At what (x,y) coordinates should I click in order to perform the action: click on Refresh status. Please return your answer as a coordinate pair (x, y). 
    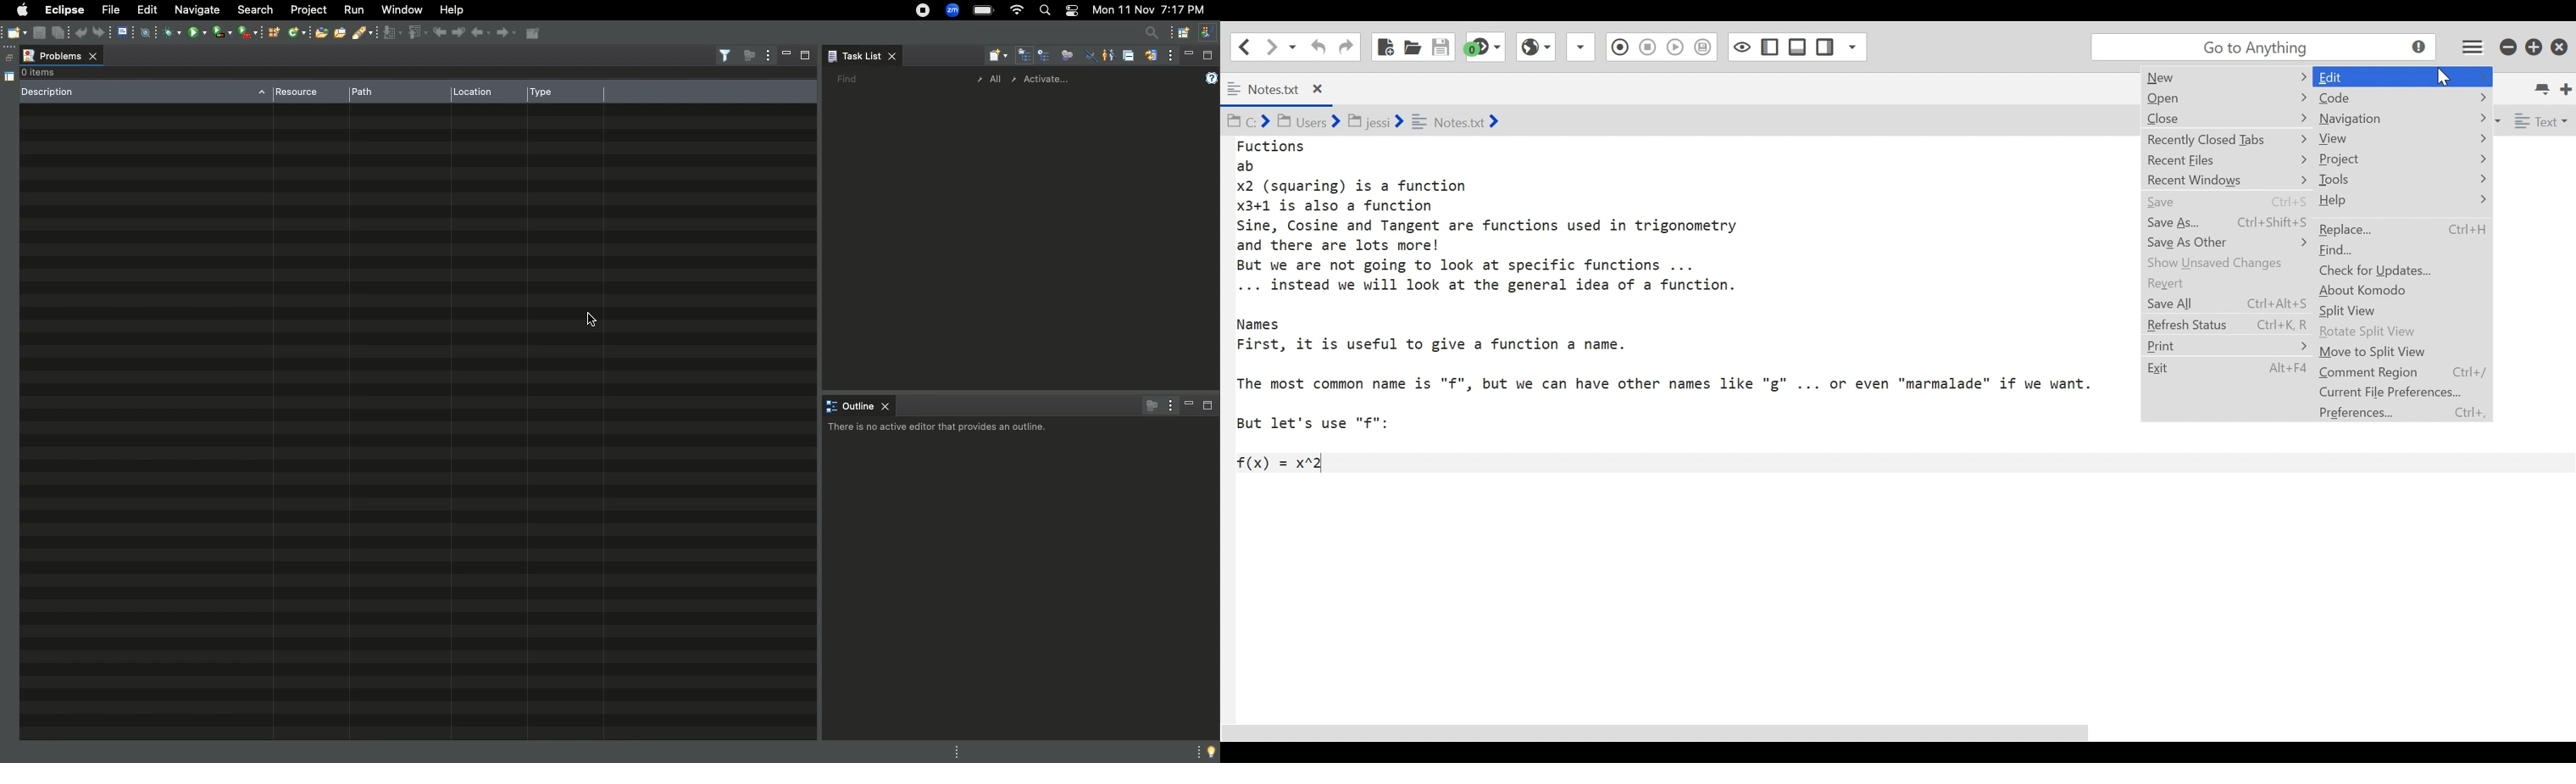
    Looking at the image, I should click on (2190, 325).